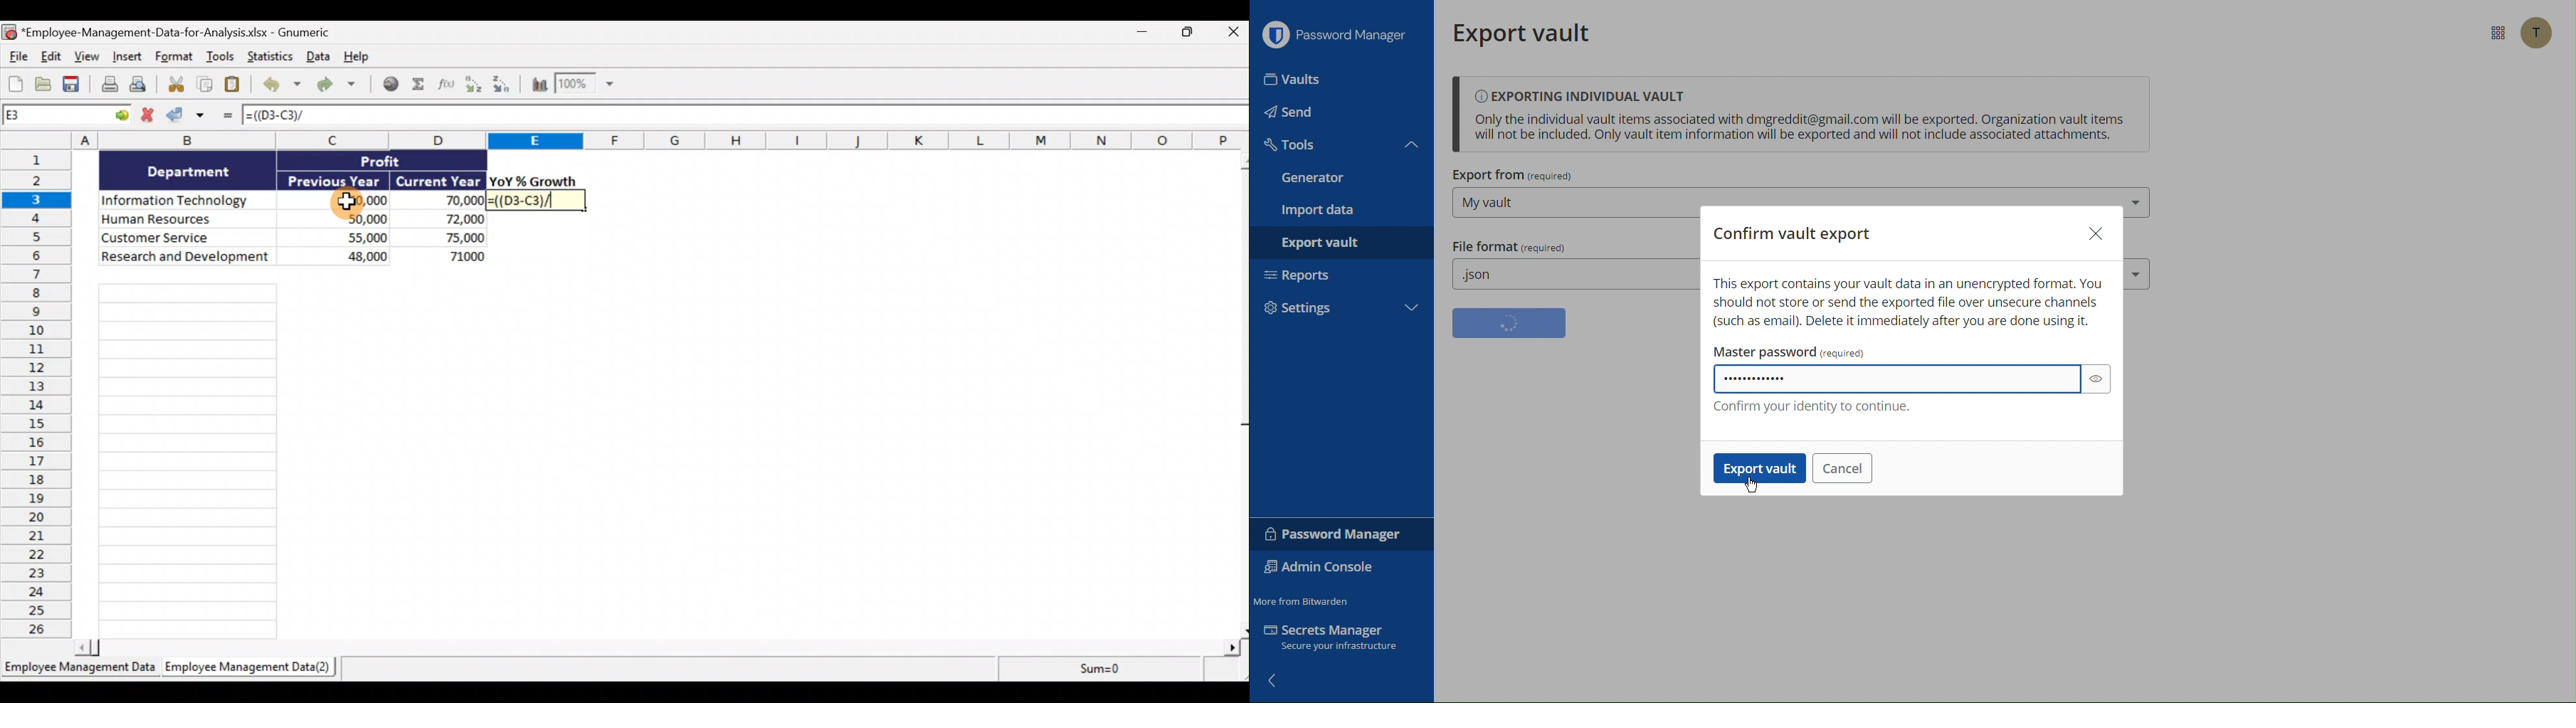 Image resolution: width=2576 pixels, height=728 pixels. What do you see at coordinates (584, 85) in the screenshot?
I see `Zoom` at bounding box center [584, 85].